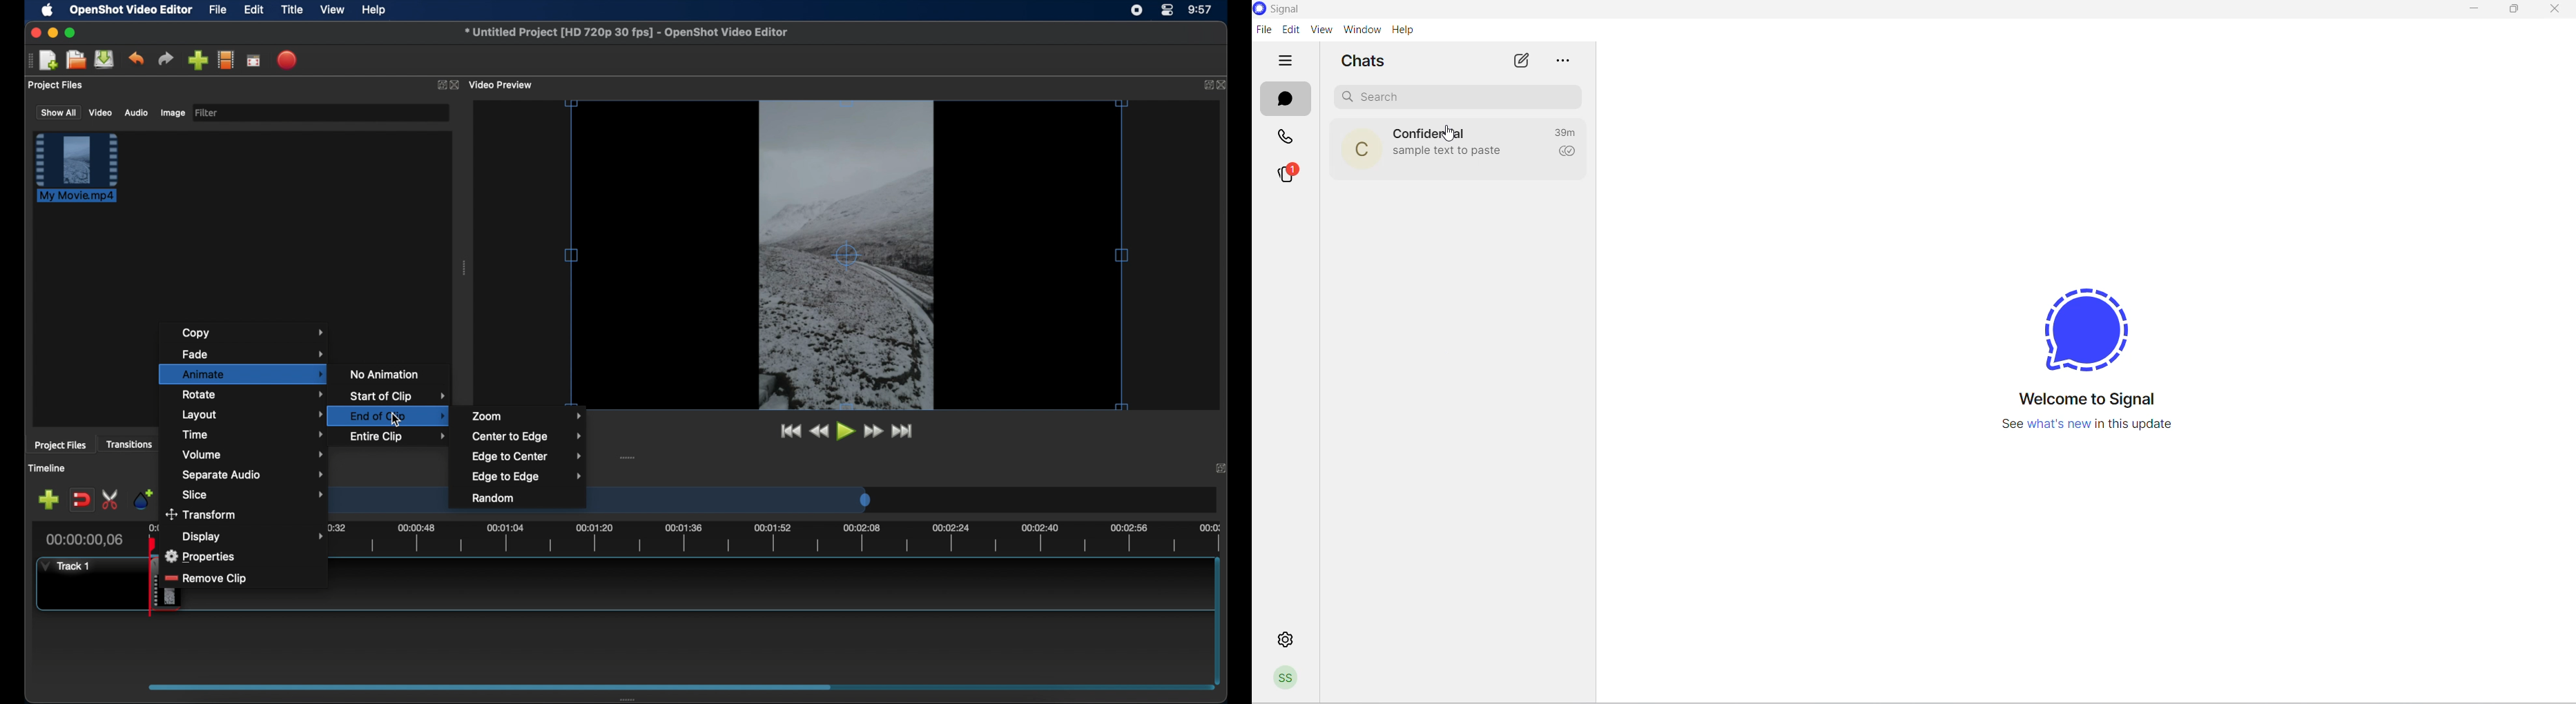 The image size is (2576, 728). What do you see at coordinates (528, 415) in the screenshot?
I see `zoom menu` at bounding box center [528, 415].